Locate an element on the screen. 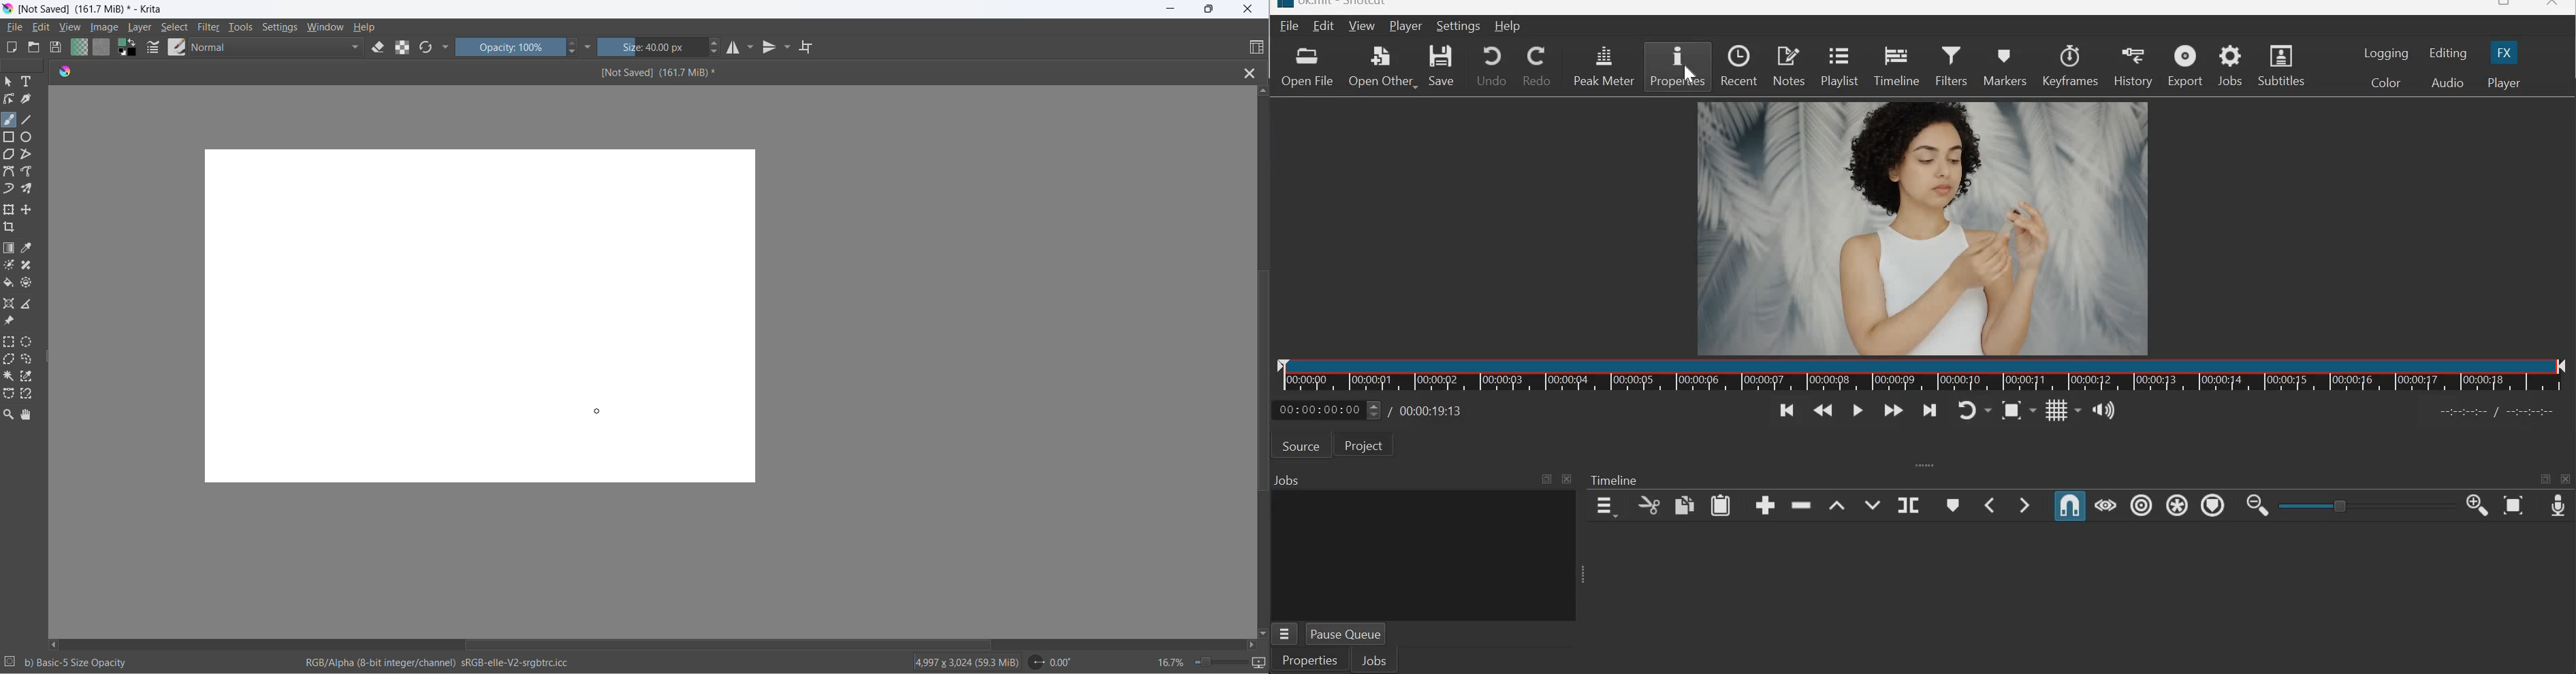 Image resolution: width=2576 pixels, height=700 pixels. close is located at coordinates (2553, 5).